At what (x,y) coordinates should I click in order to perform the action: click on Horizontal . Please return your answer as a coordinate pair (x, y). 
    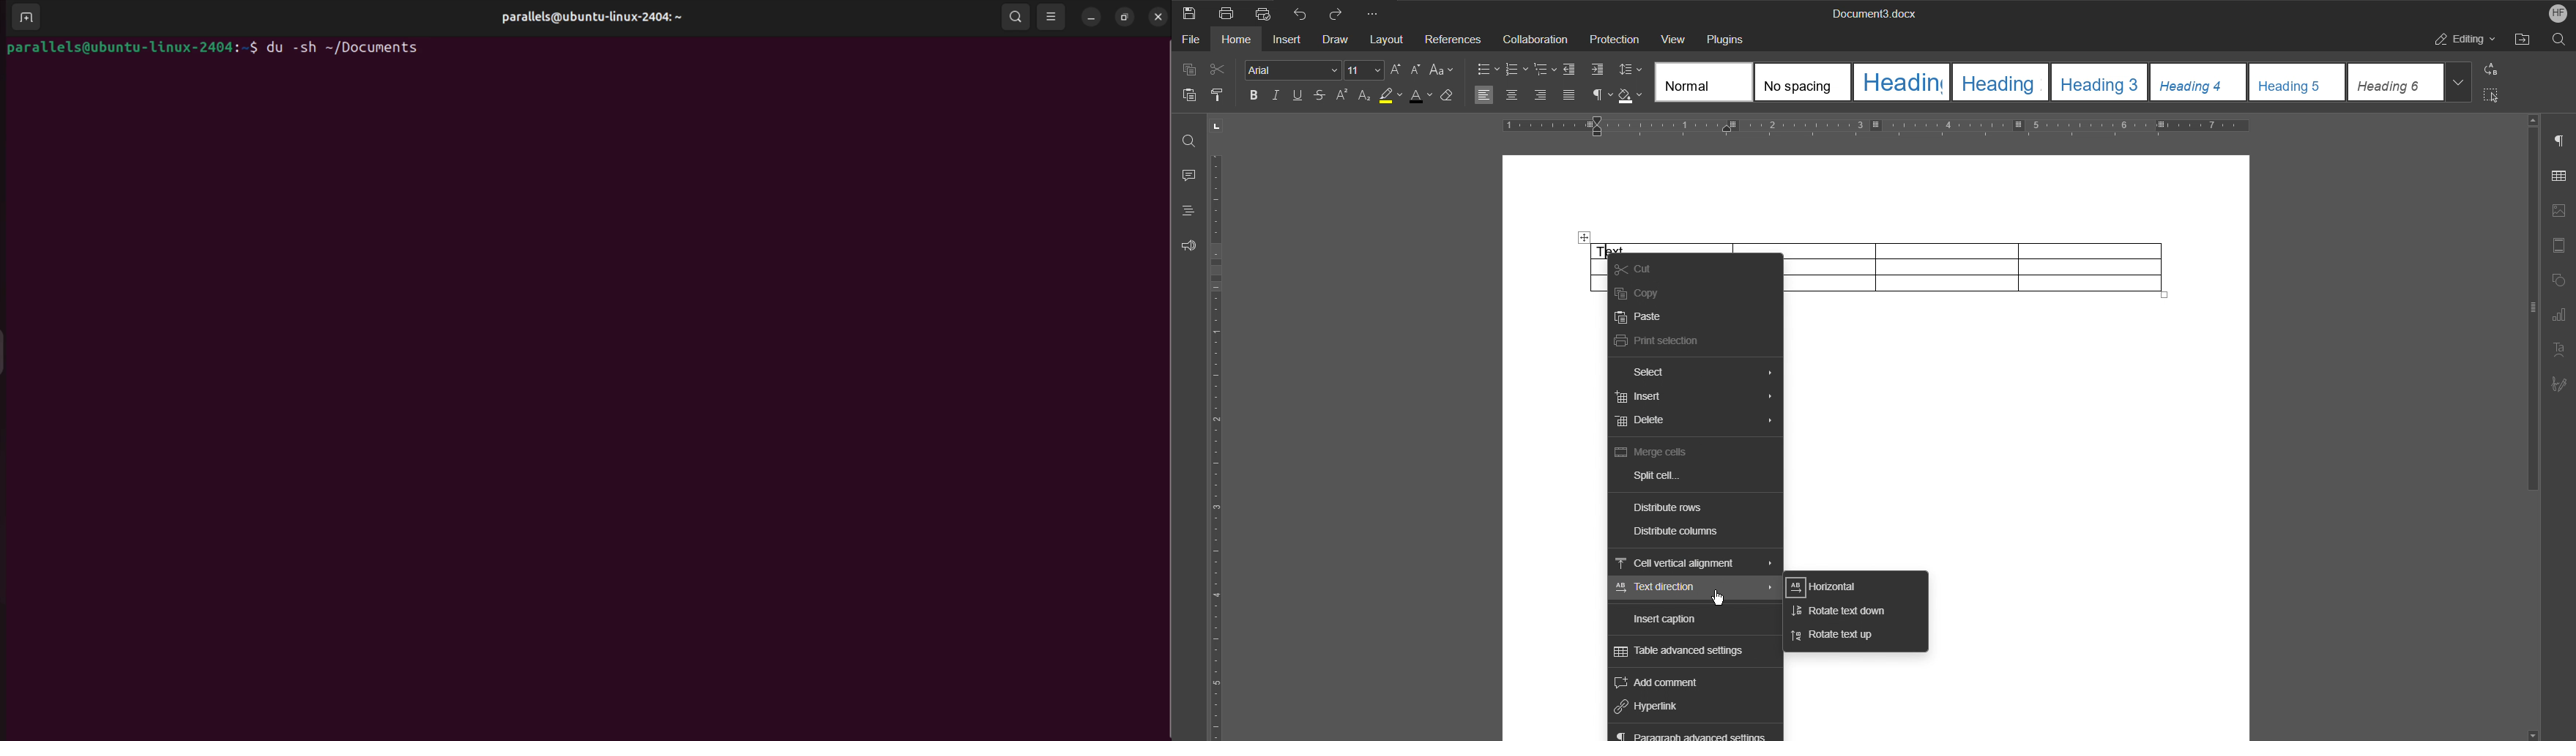
    Looking at the image, I should click on (1834, 586).